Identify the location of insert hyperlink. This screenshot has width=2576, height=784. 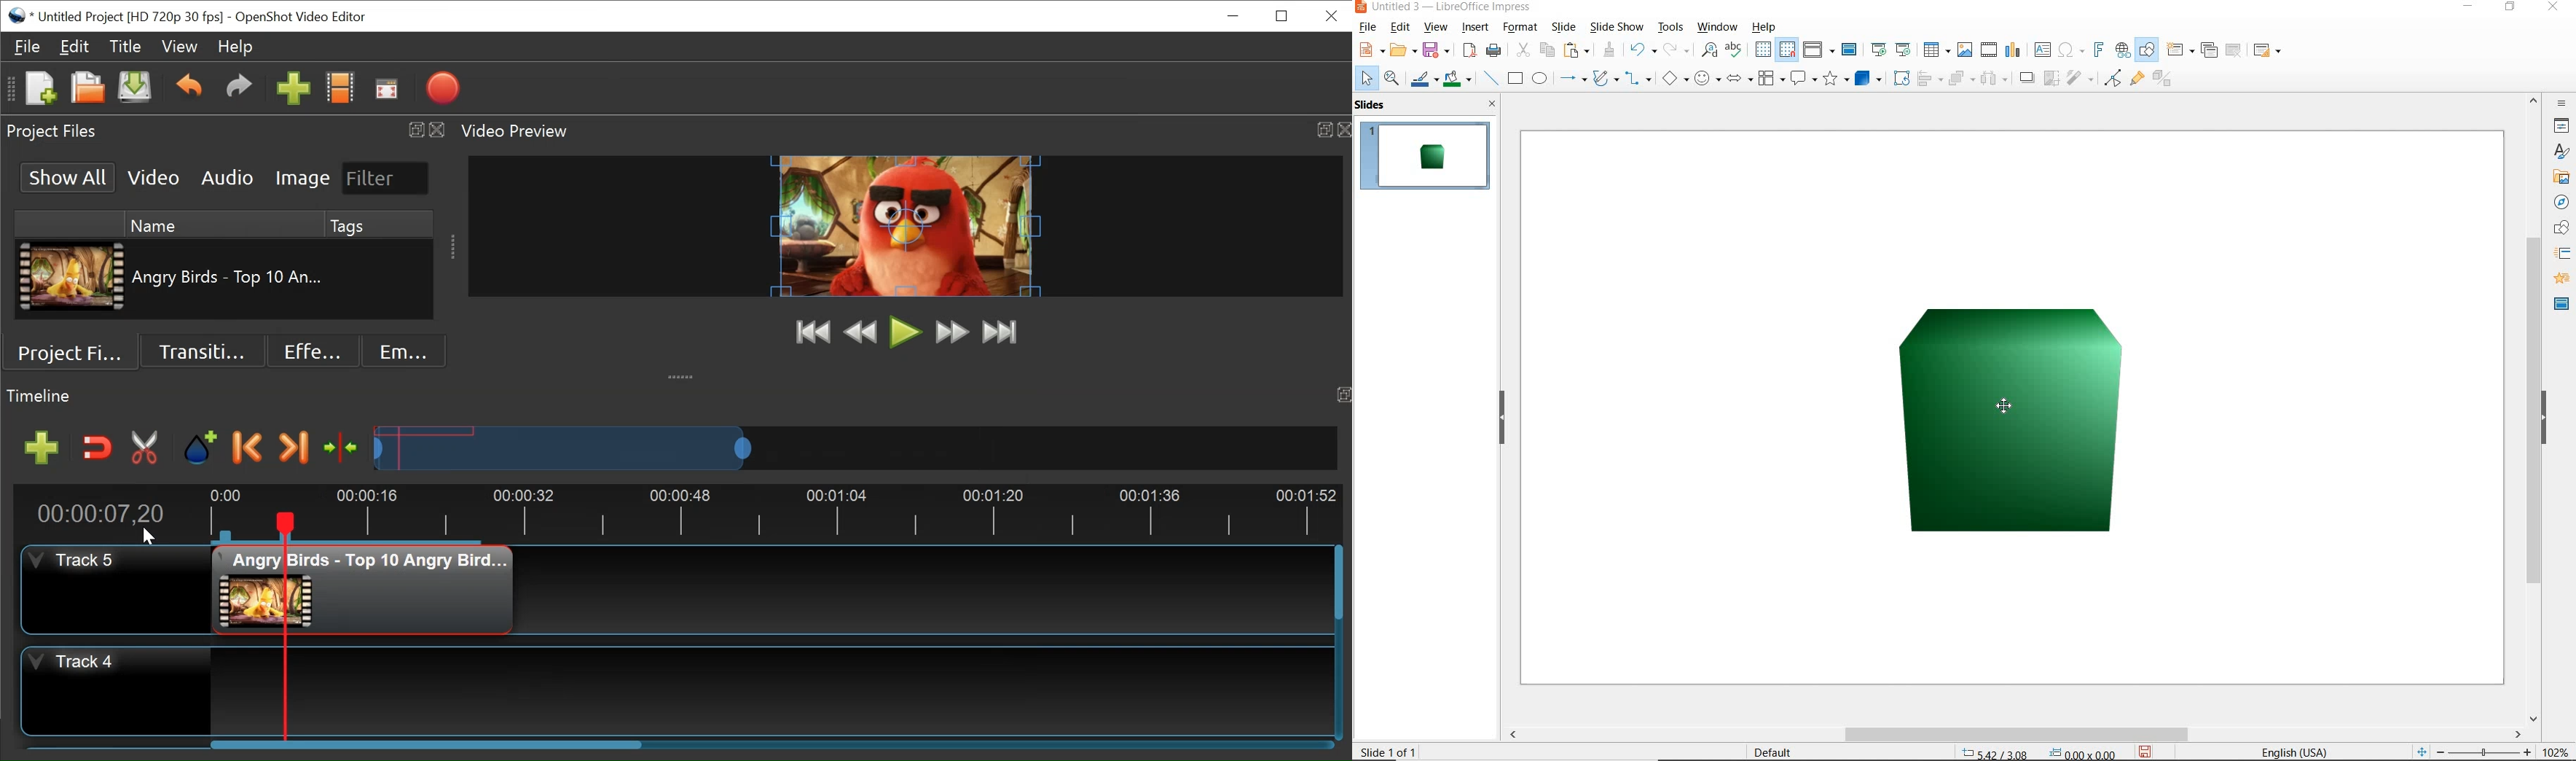
(2123, 49).